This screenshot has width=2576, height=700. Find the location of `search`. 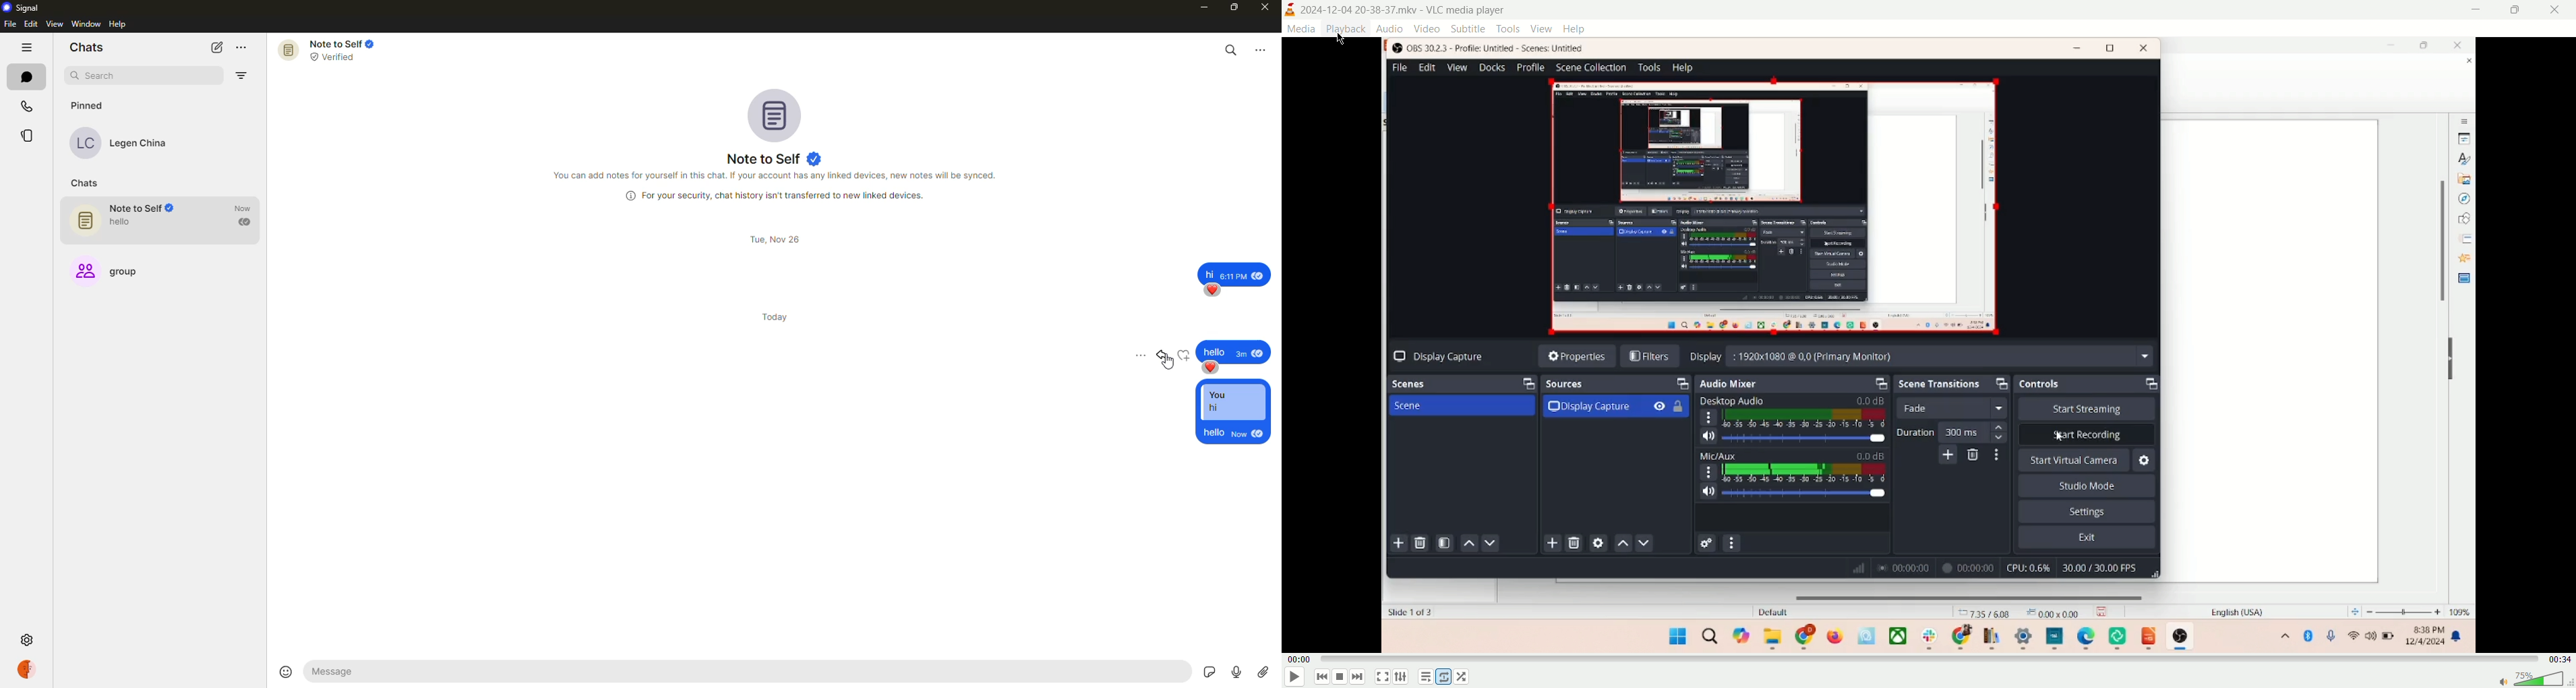

search is located at coordinates (1232, 49).